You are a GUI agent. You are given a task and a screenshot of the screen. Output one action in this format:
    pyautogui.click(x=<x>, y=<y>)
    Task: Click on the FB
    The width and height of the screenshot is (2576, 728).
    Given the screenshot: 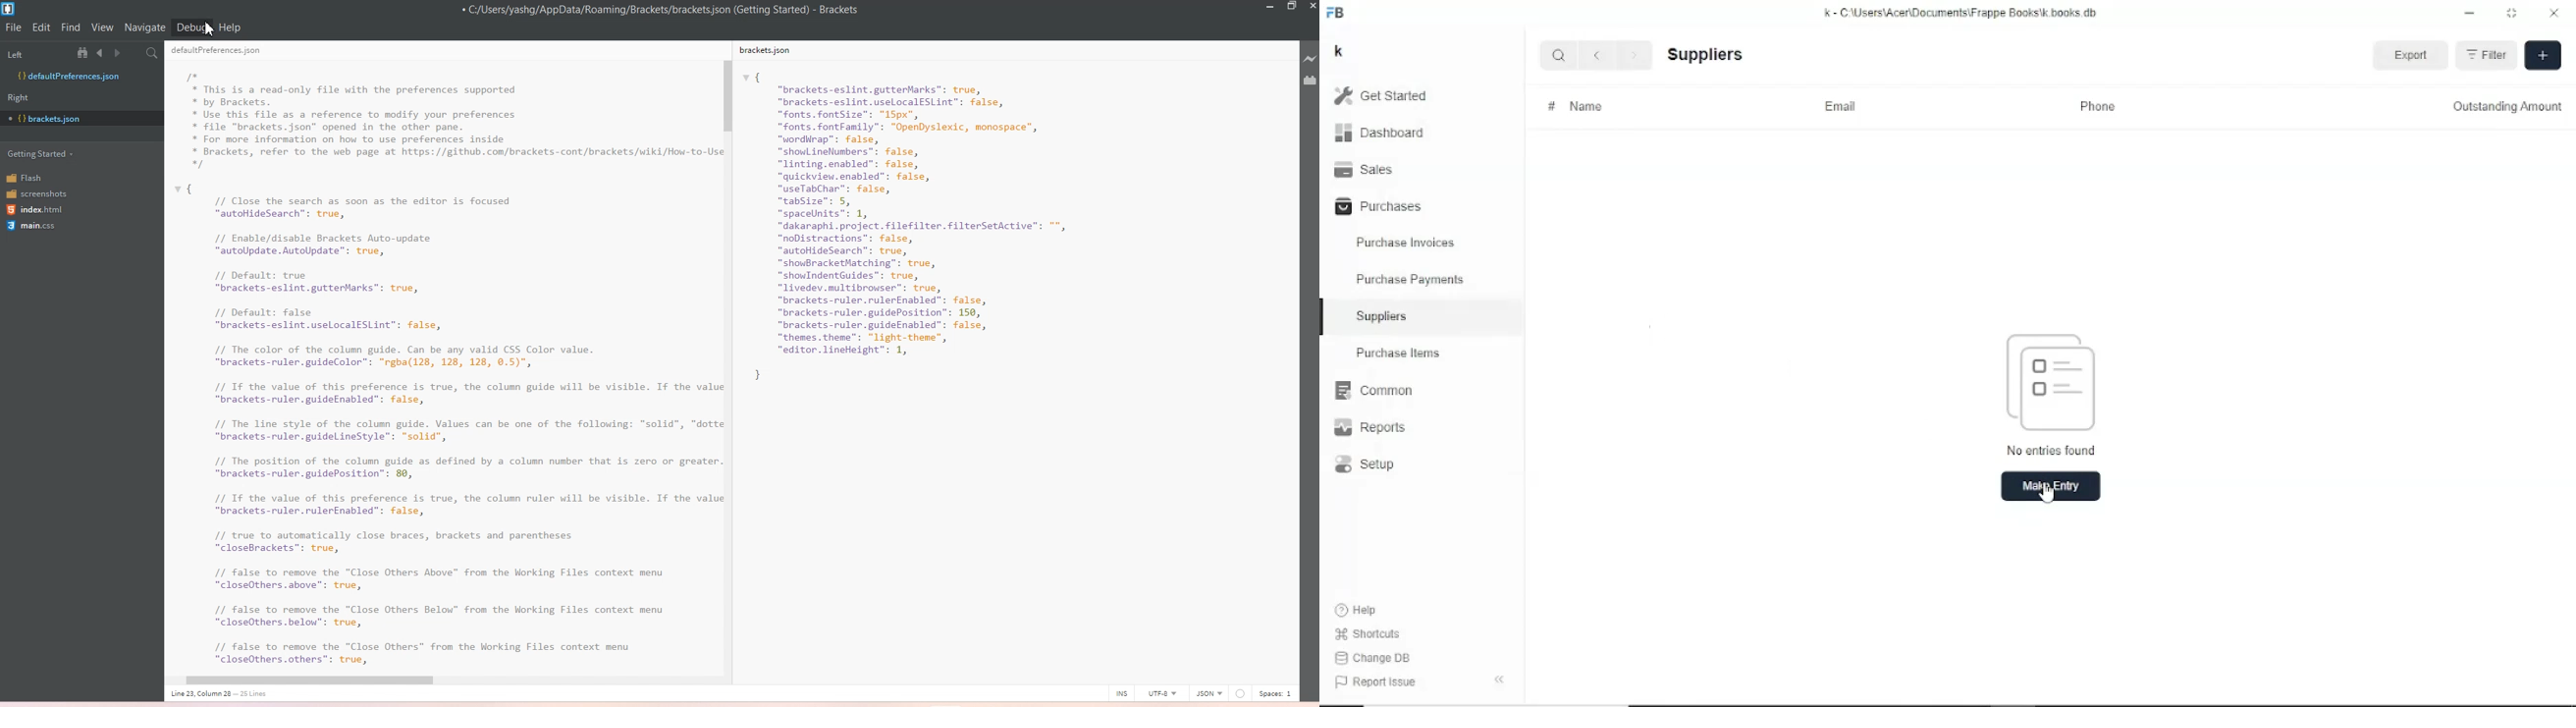 What is the action you would take?
    pyautogui.click(x=1337, y=12)
    